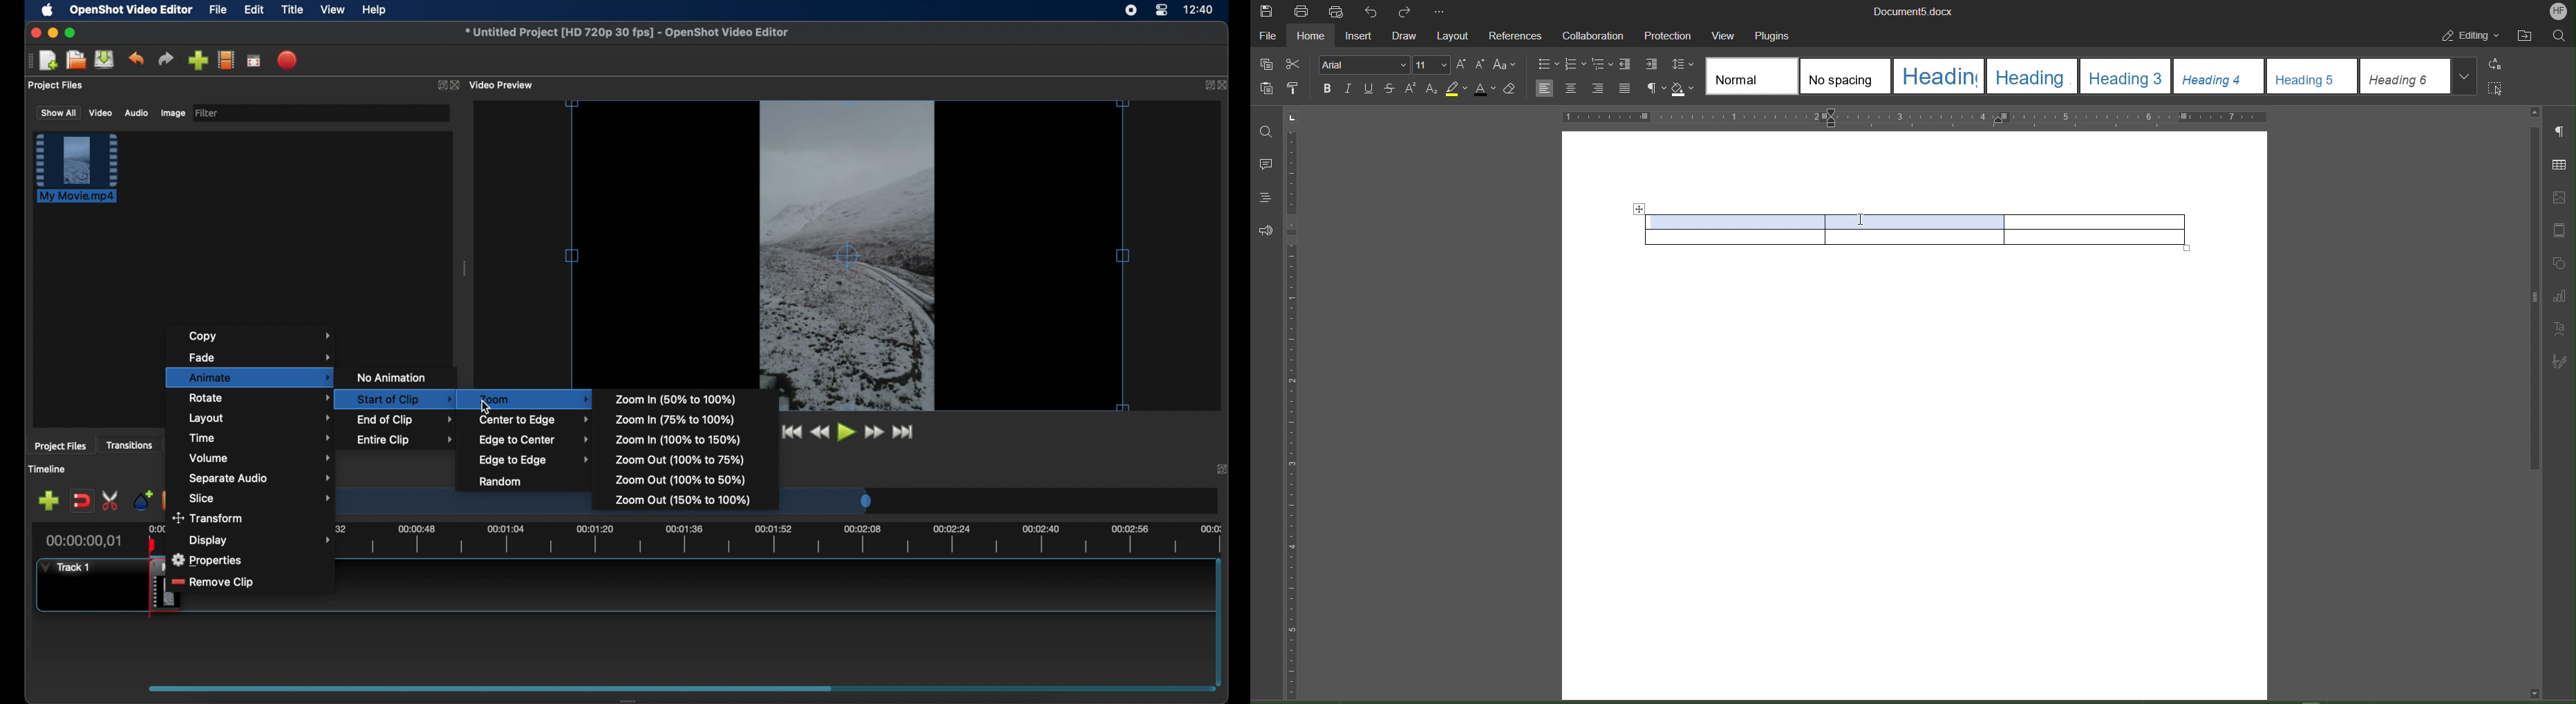 This screenshot has height=728, width=2576. I want to click on Open File Location, so click(2527, 37).